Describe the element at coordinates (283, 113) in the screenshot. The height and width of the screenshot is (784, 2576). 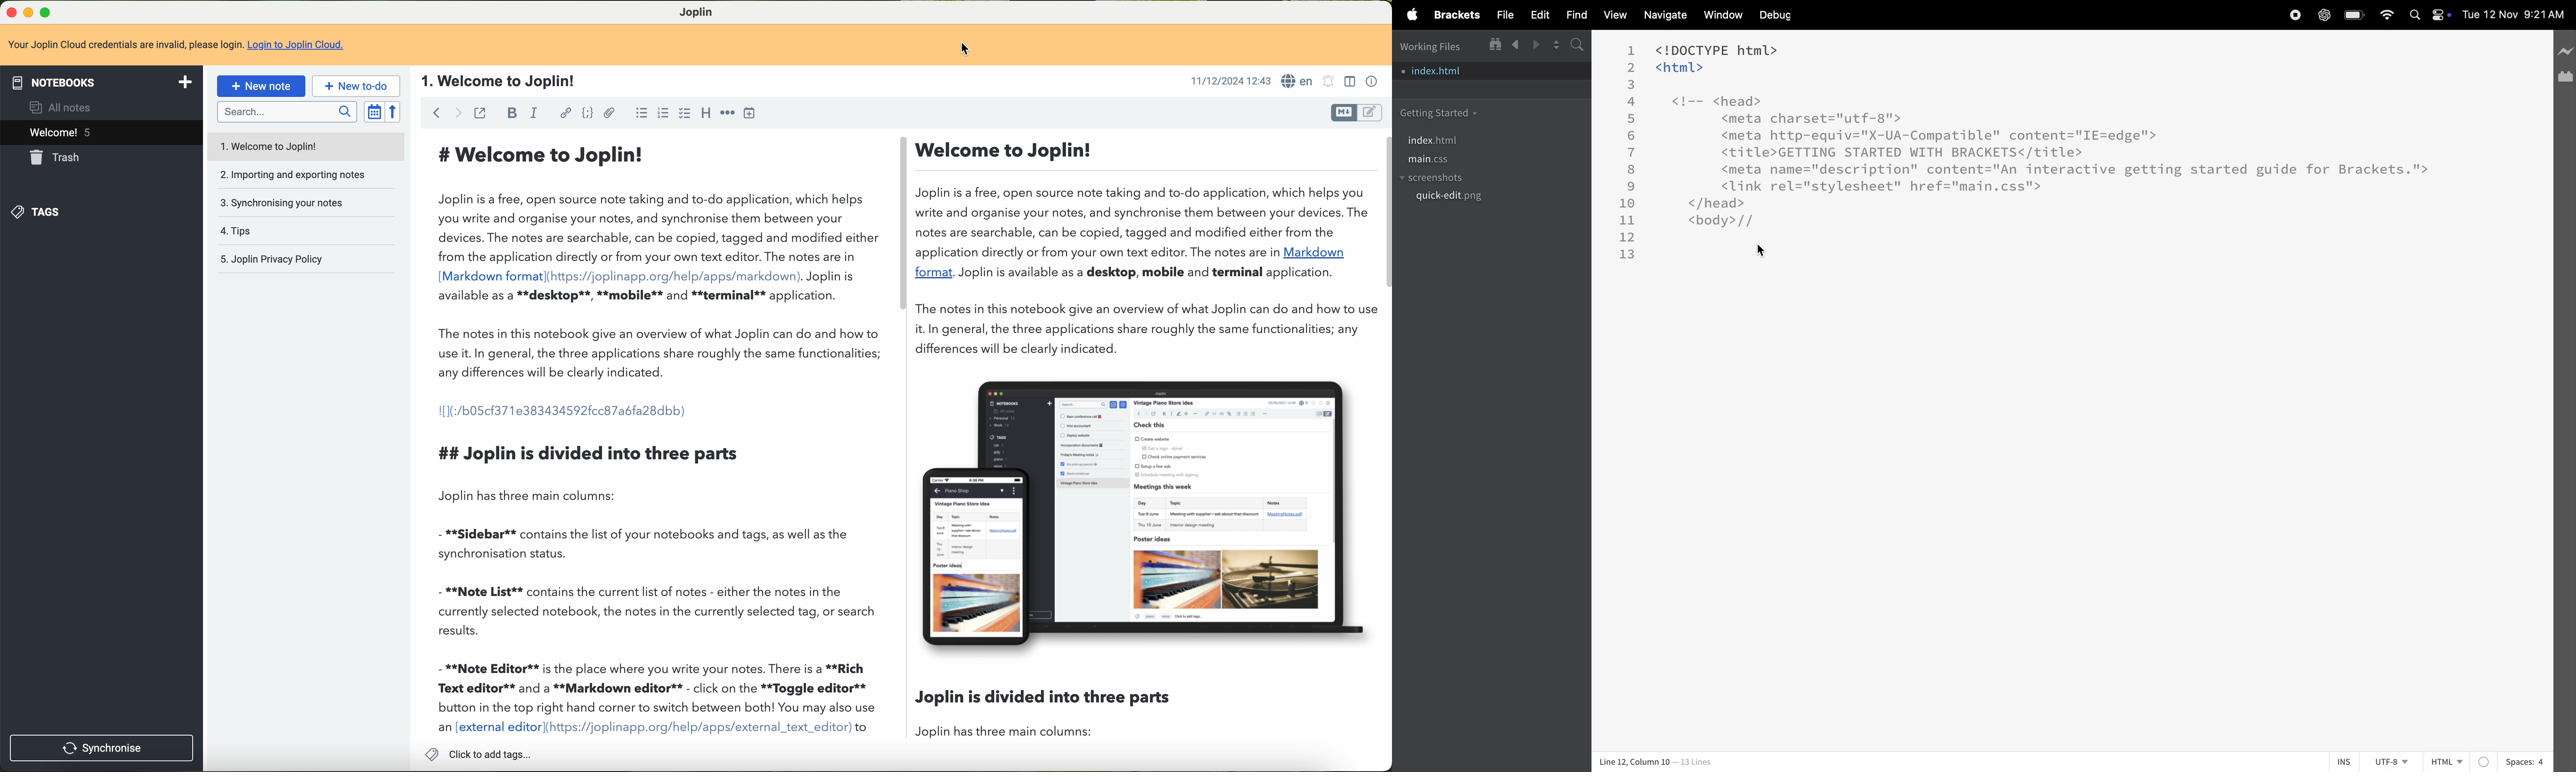
I see `search bar` at that location.